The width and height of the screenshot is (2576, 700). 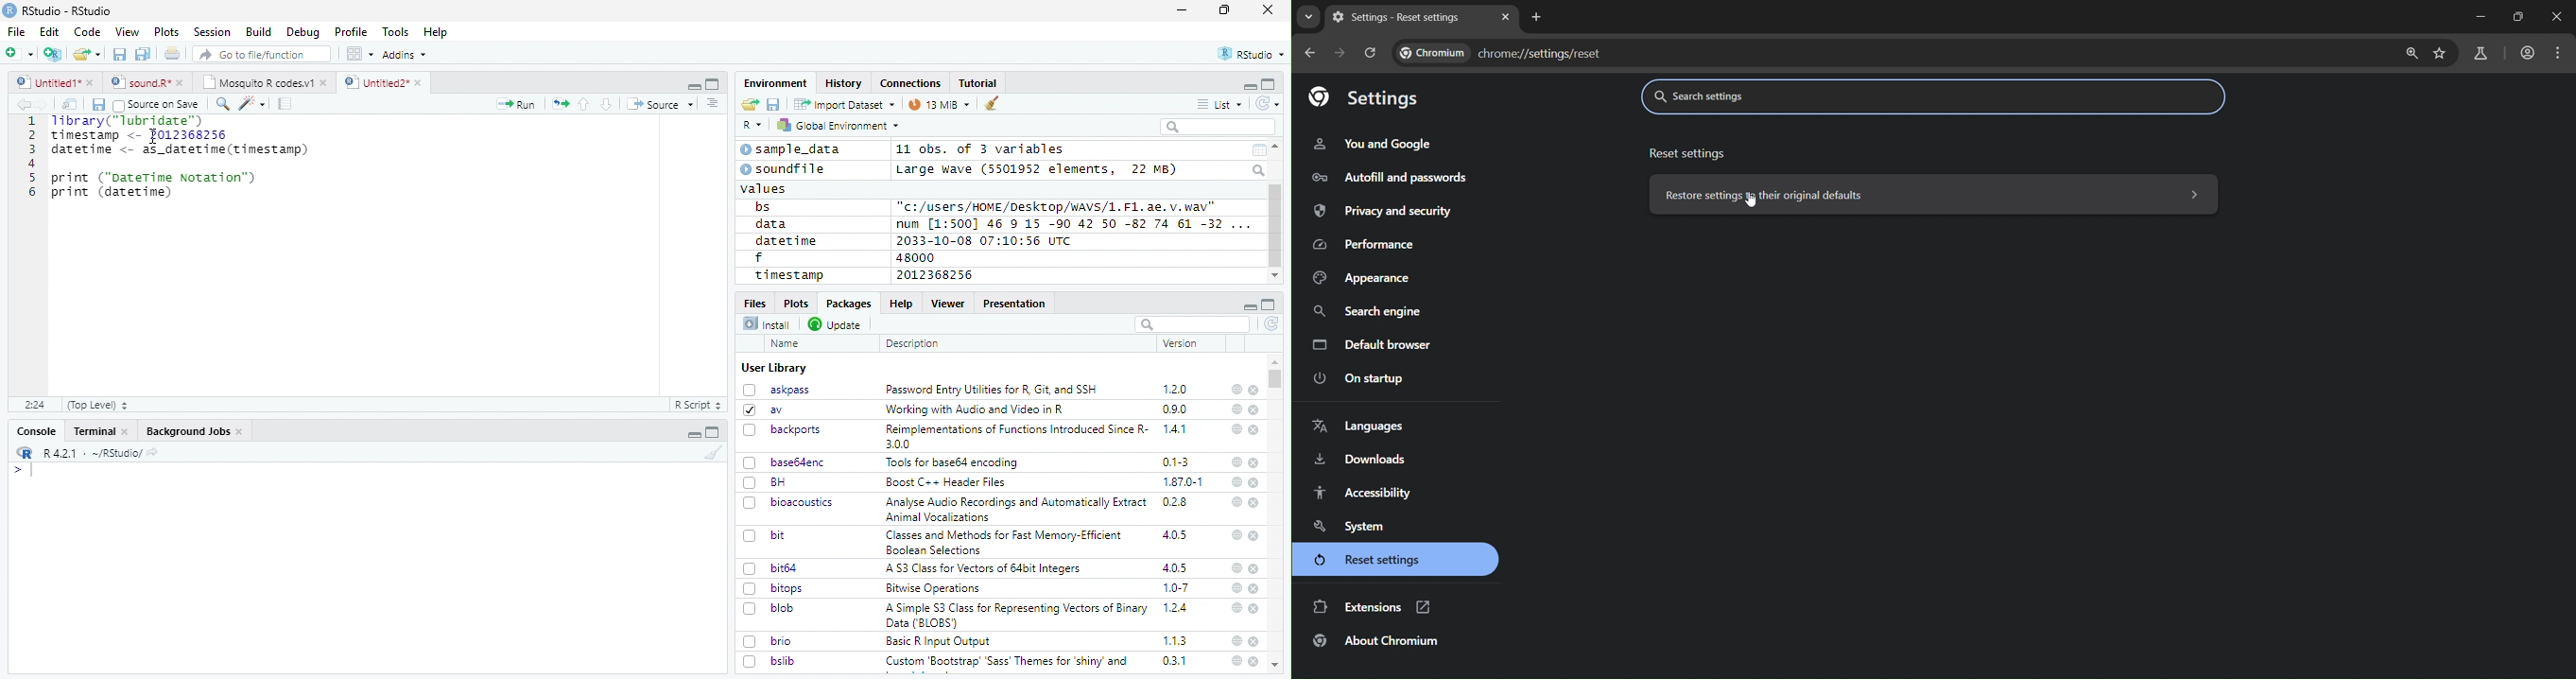 I want to click on open an existing file, so click(x=86, y=55).